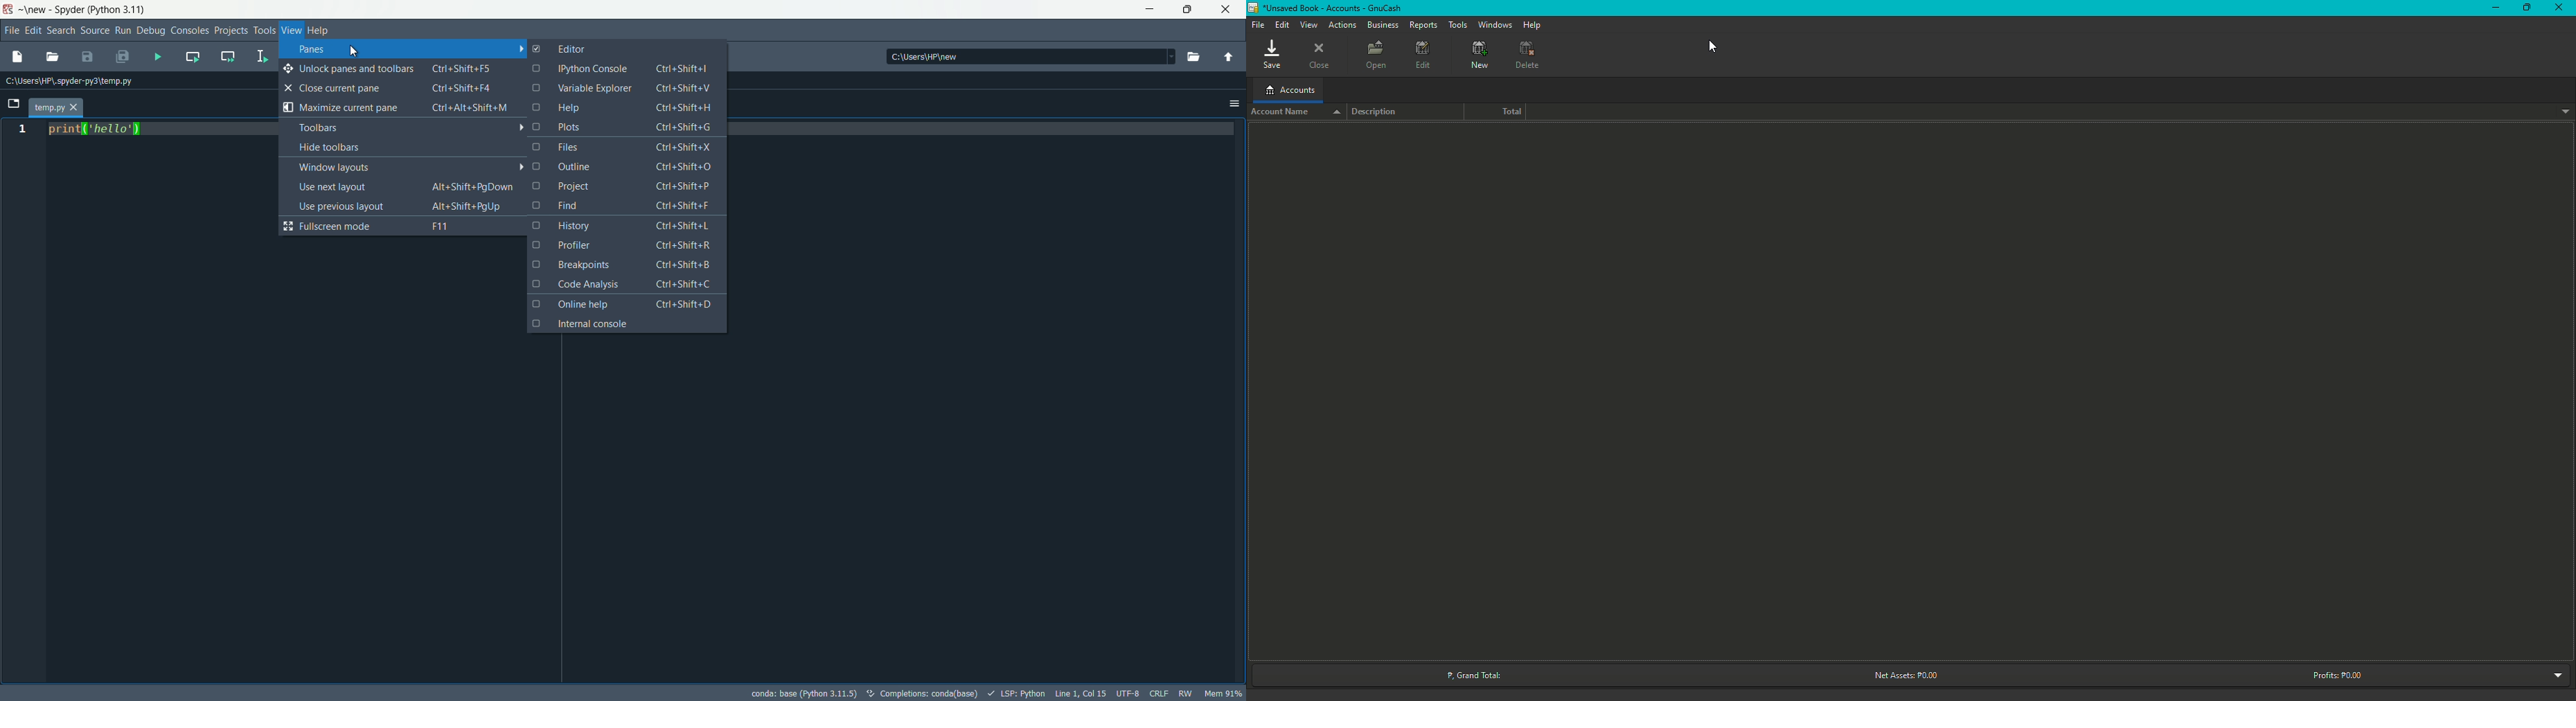 Image resolution: width=2576 pixels, height=728 pixels. I want to click on hide toolbars, so click(410, 148).